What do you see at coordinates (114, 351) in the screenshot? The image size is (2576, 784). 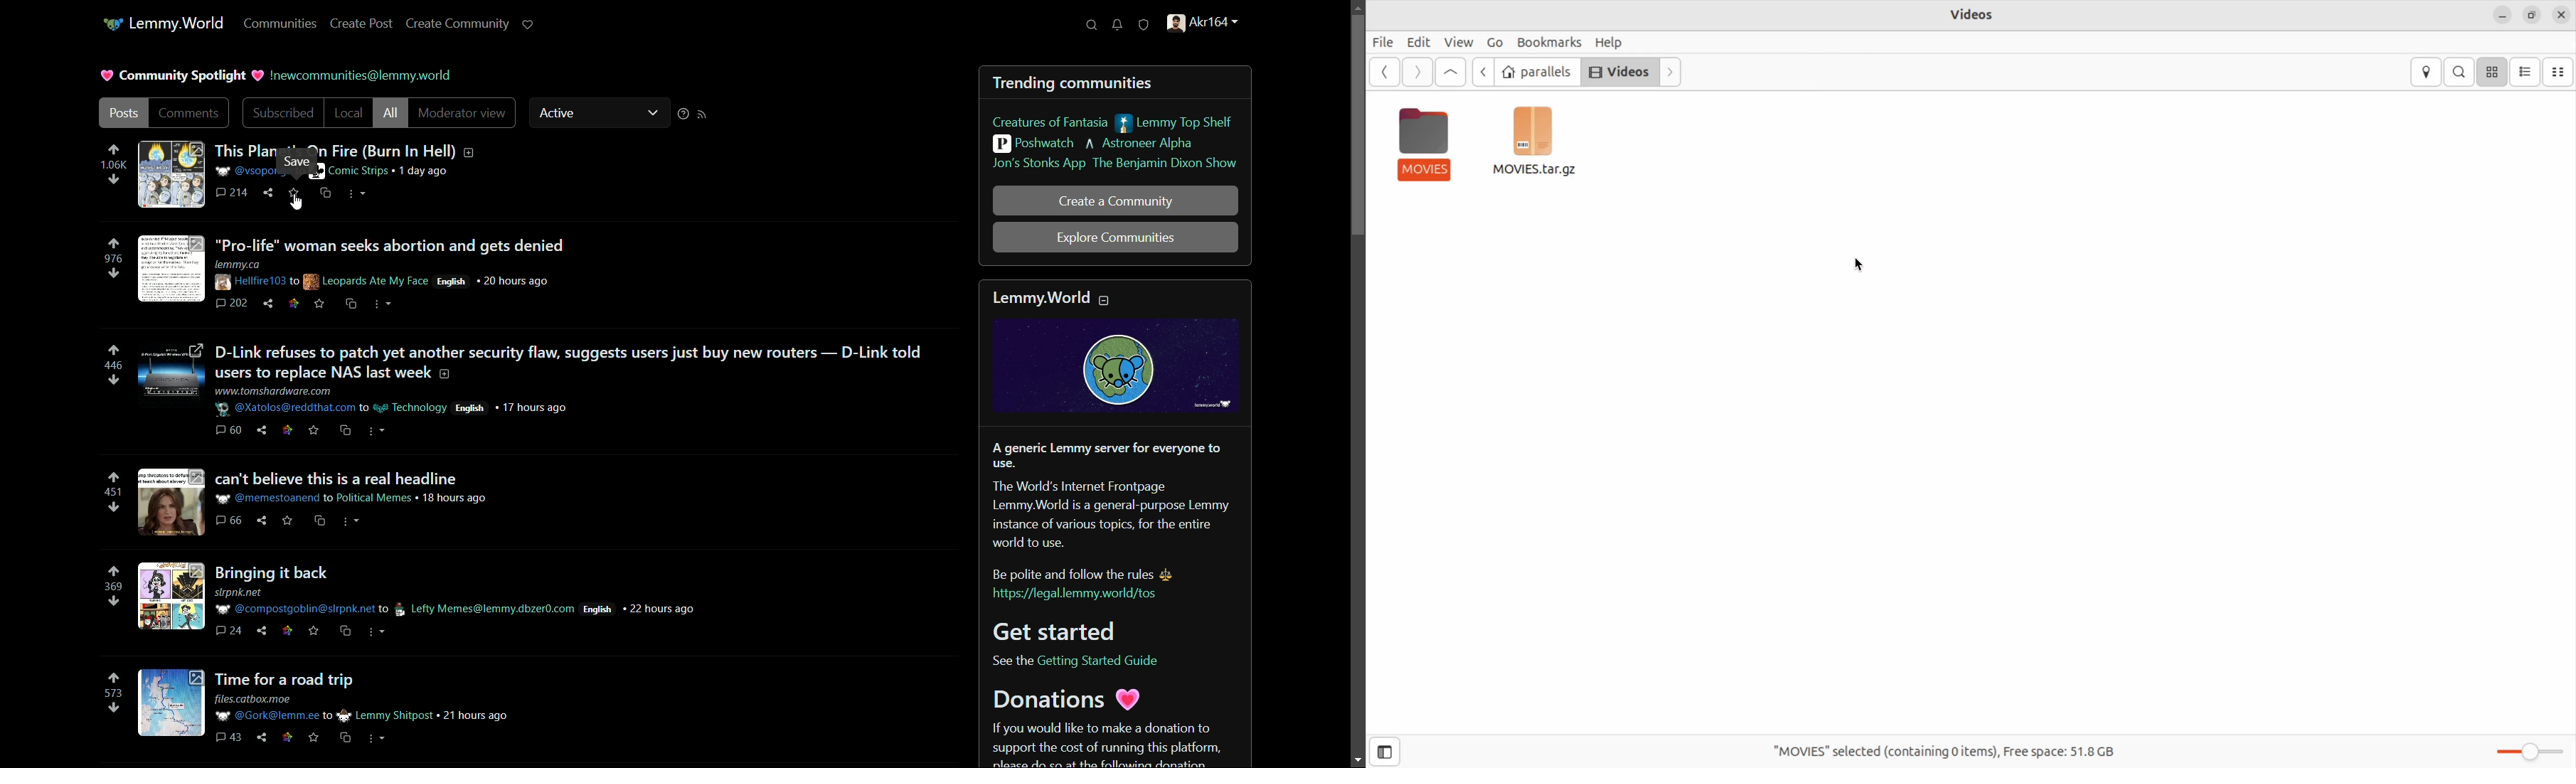 I see `upvote` at bounding box center [114, 351].